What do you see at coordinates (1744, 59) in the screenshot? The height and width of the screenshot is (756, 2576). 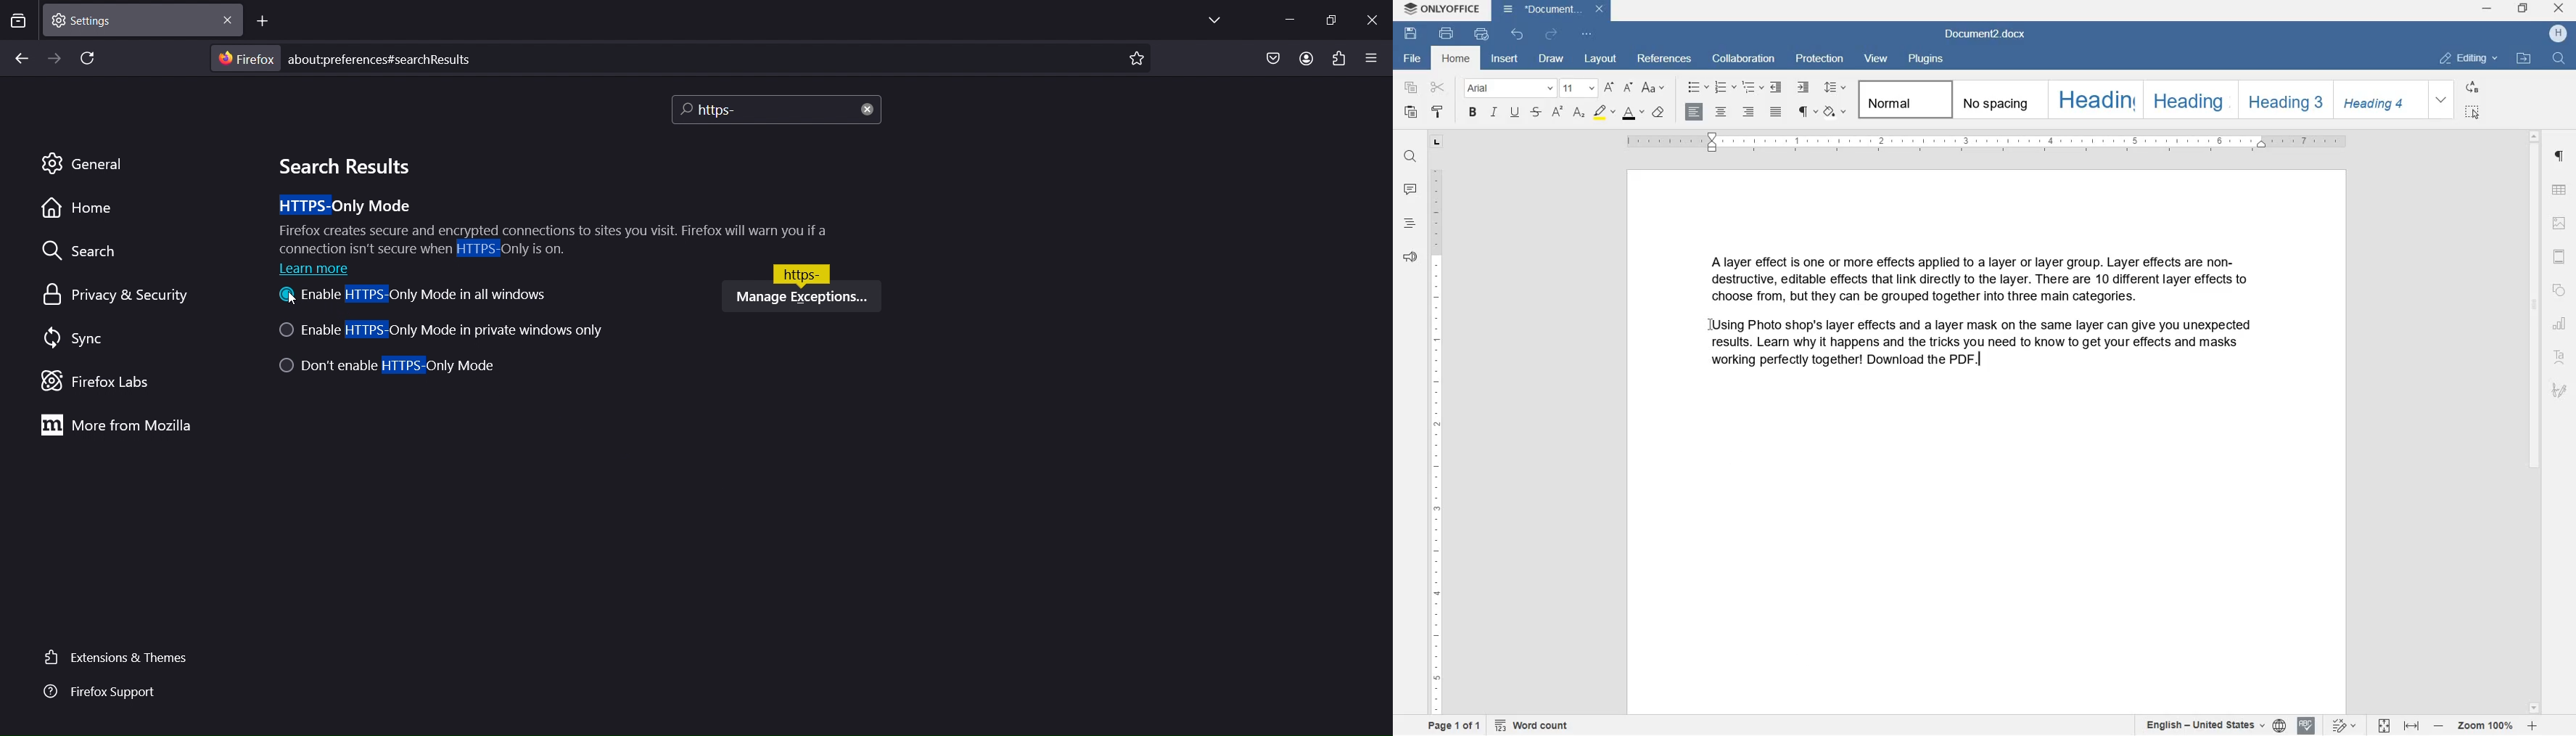 I see `COLLABORATION` at bounding box center [1744, 59].